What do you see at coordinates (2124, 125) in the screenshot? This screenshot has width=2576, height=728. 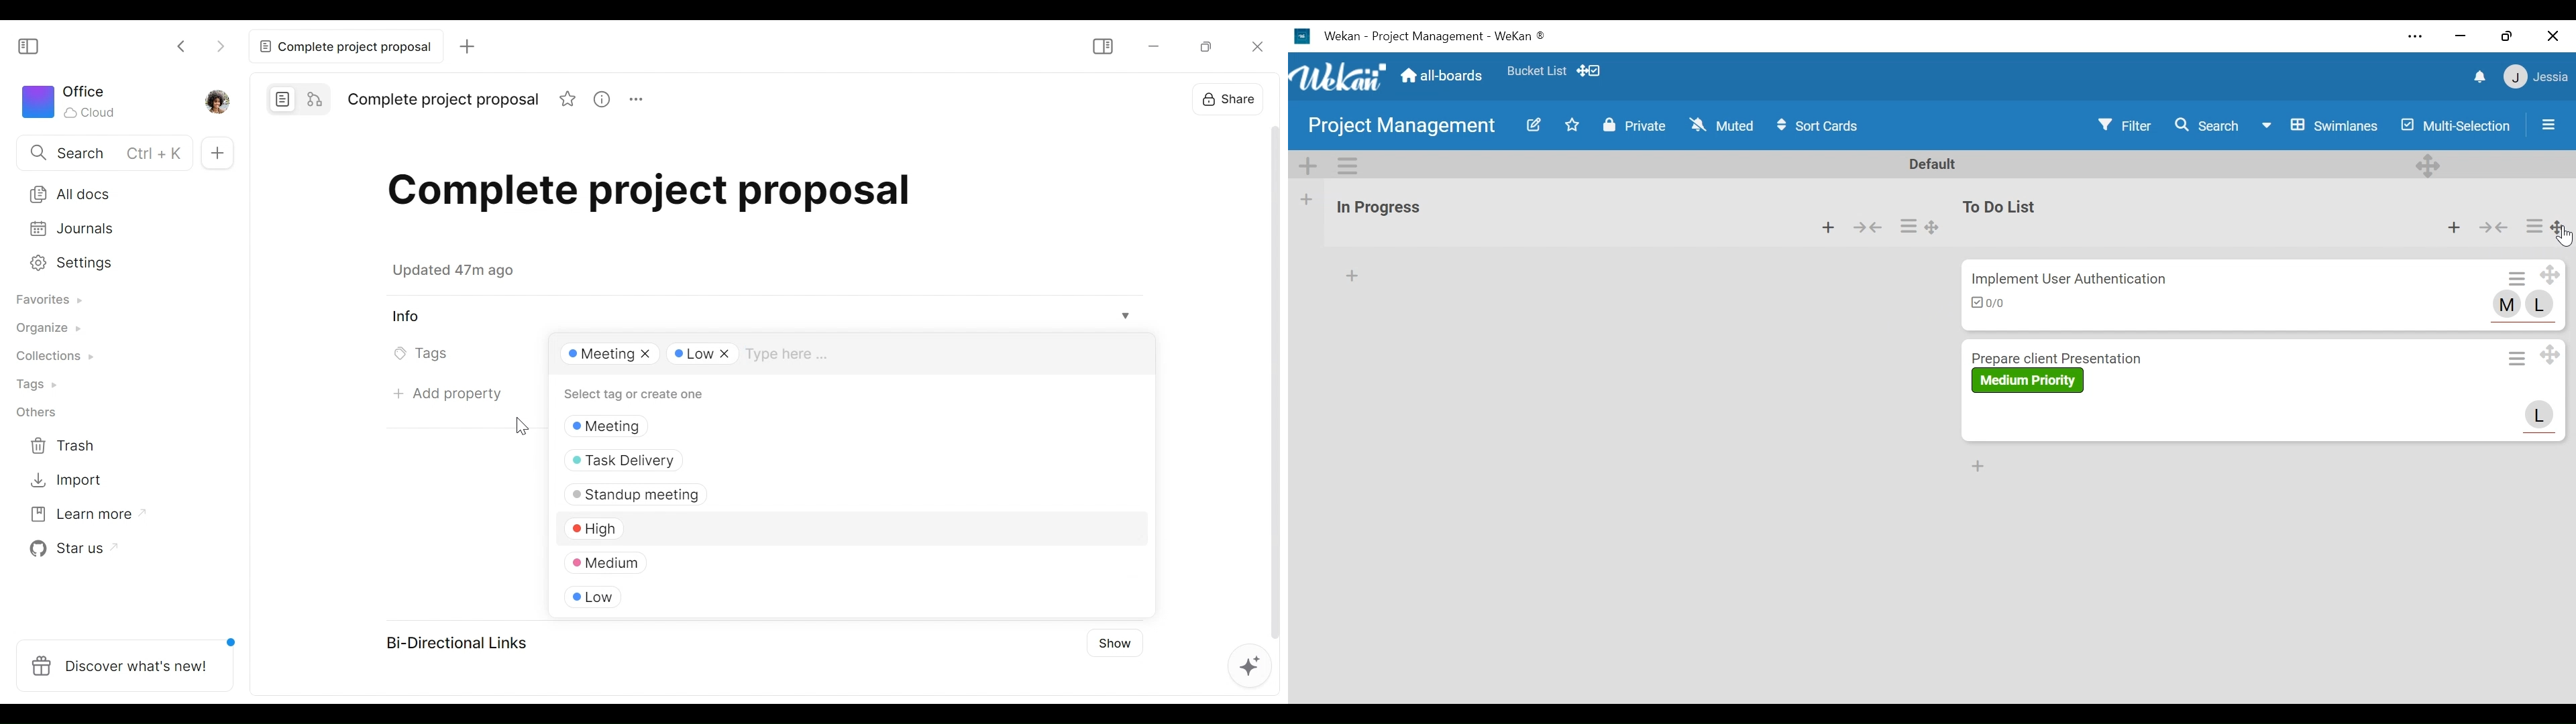 I see `Filter` at bounding box center [2124, 125].